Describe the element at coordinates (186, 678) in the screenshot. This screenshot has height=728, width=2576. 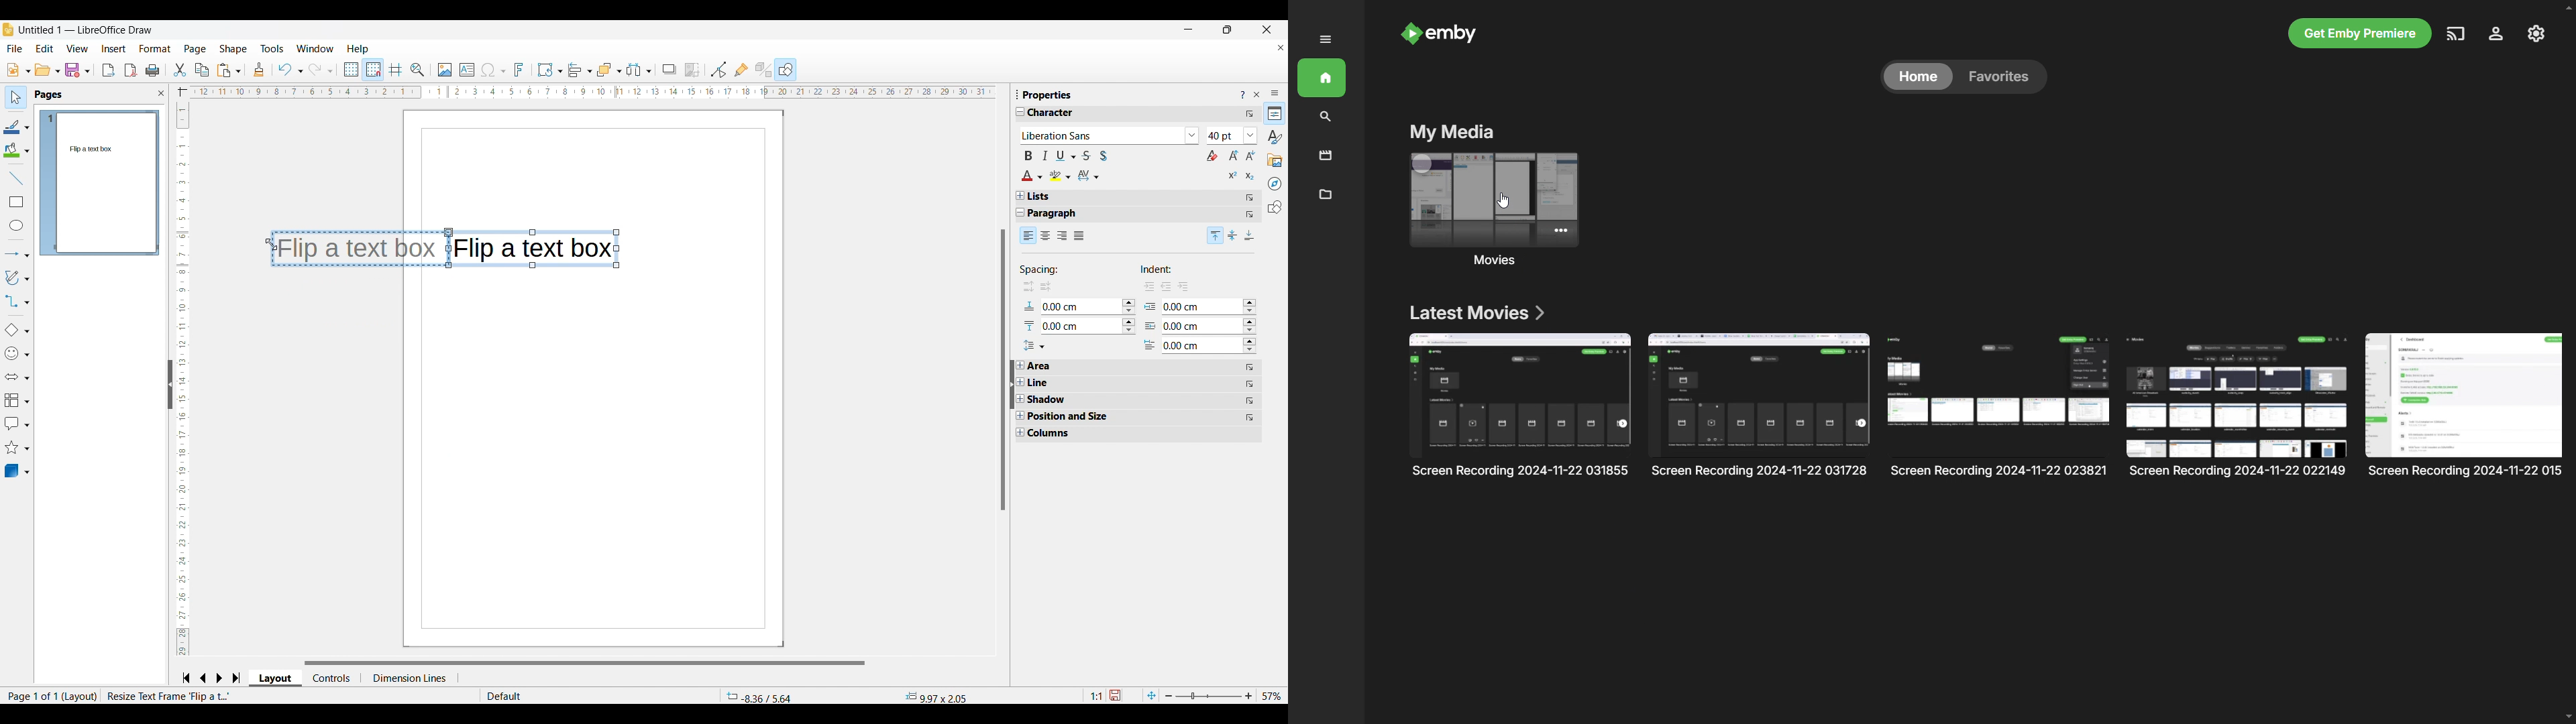
I see `Jump to frist slide` at that location.